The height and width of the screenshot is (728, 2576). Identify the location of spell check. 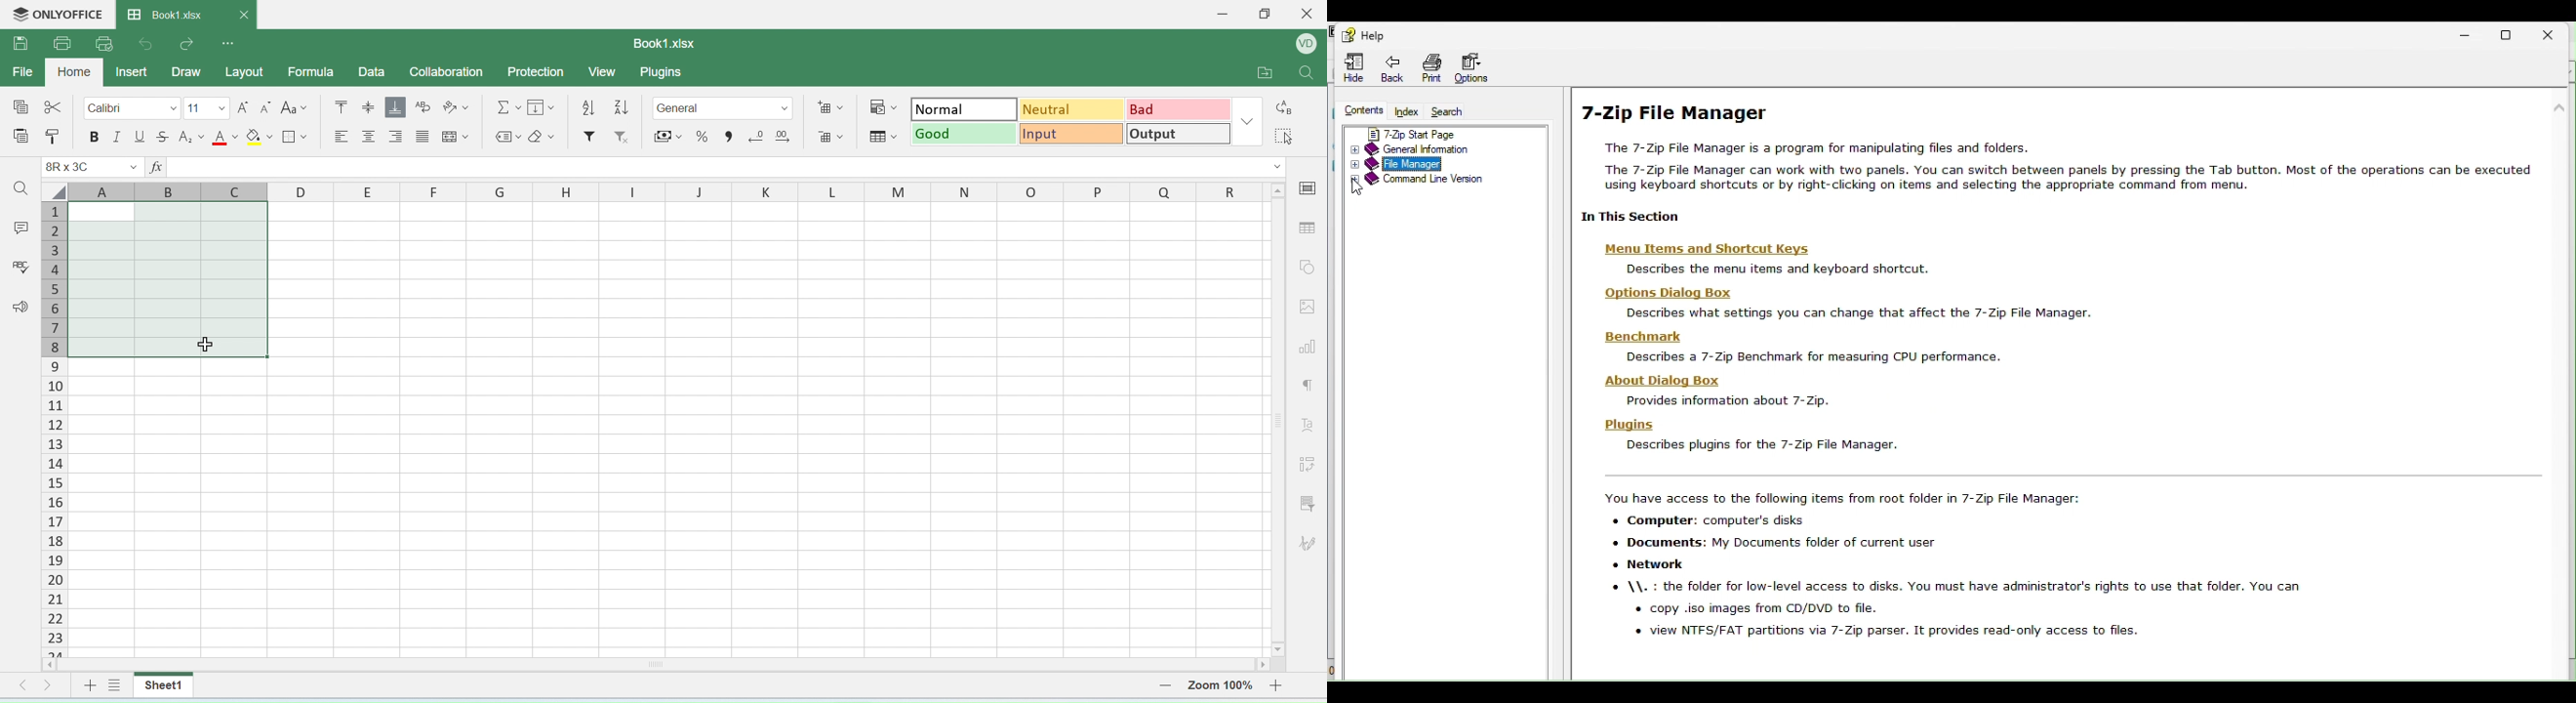
(21, 266).